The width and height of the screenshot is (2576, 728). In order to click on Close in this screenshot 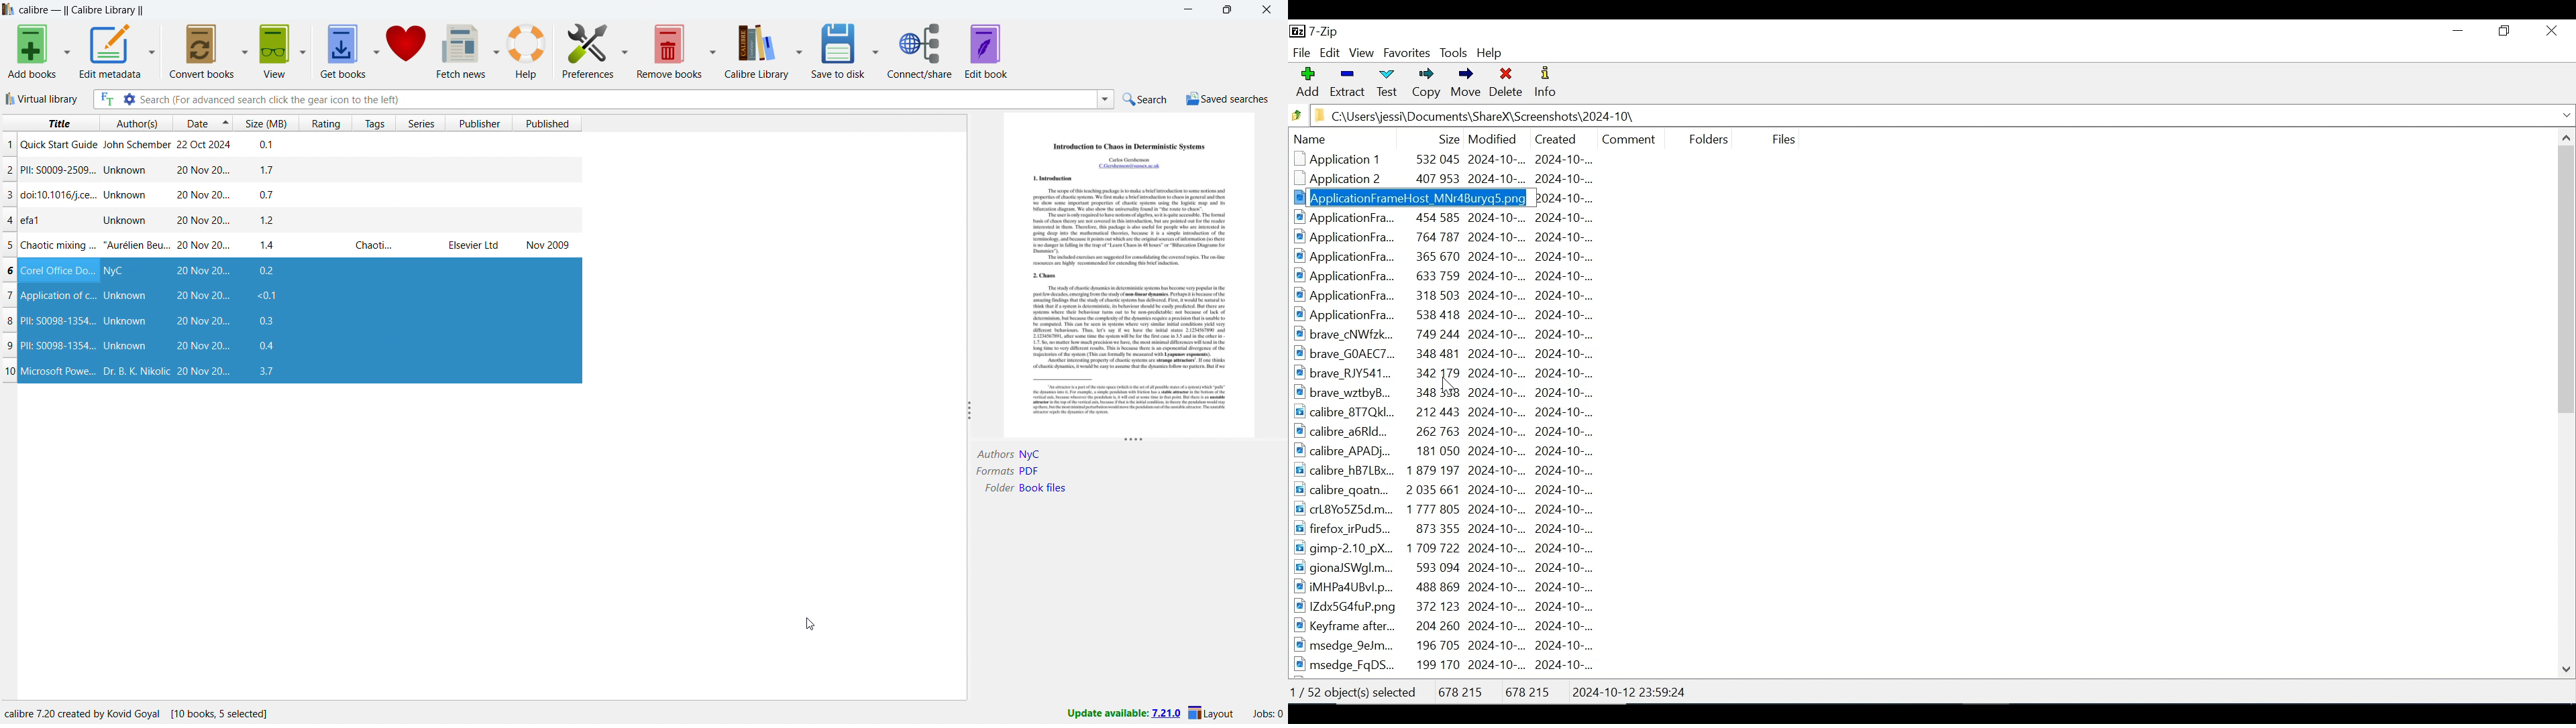, I will do `click(2551, 31)`.